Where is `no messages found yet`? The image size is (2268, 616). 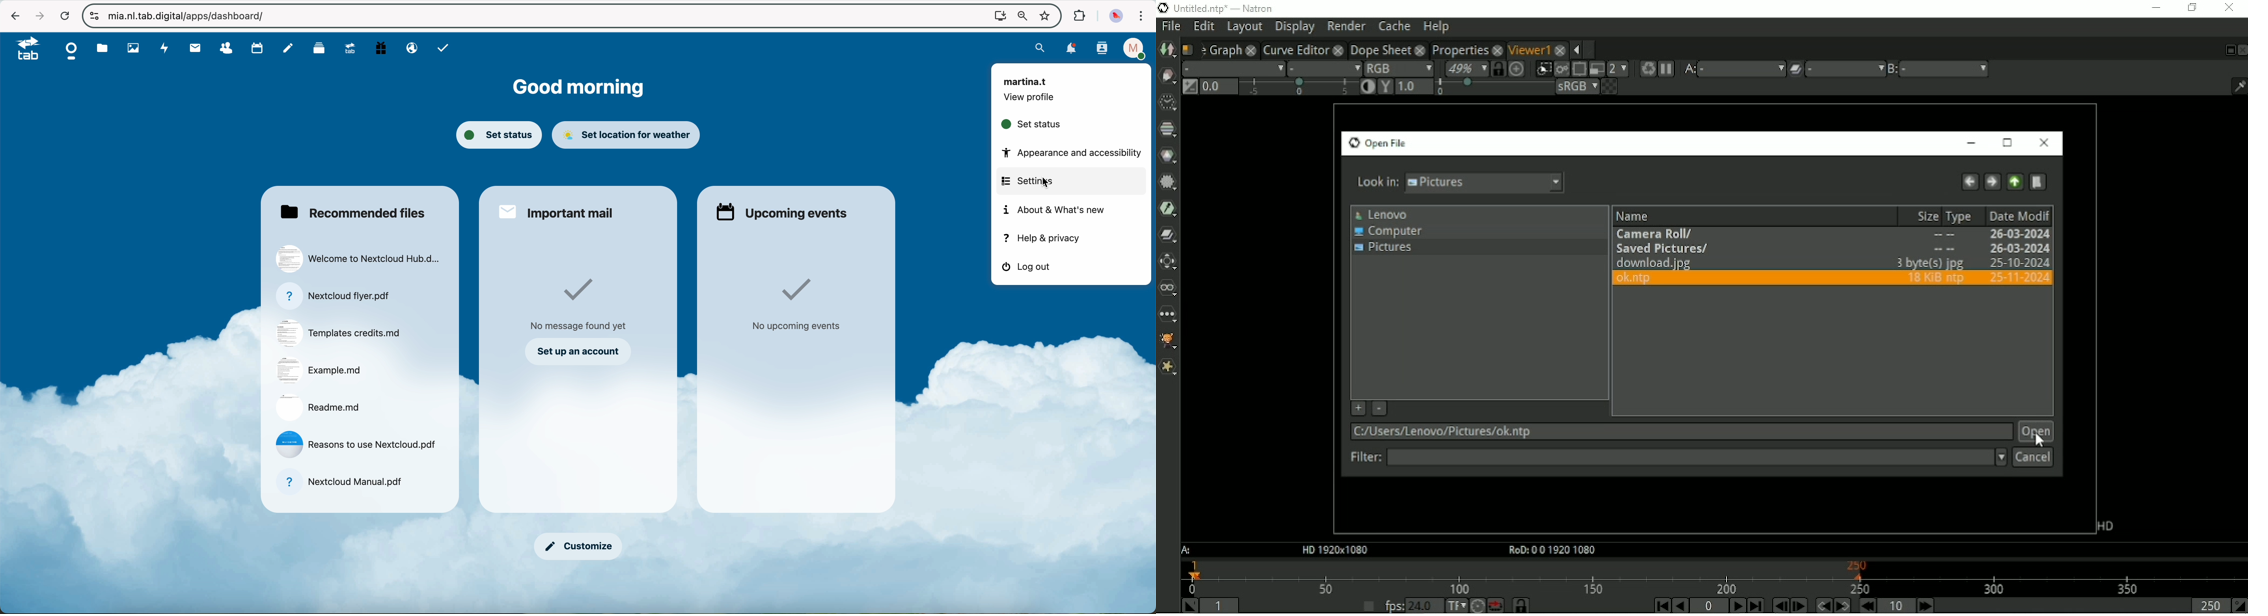
no messages found yet is located at coordinates (582, 306).